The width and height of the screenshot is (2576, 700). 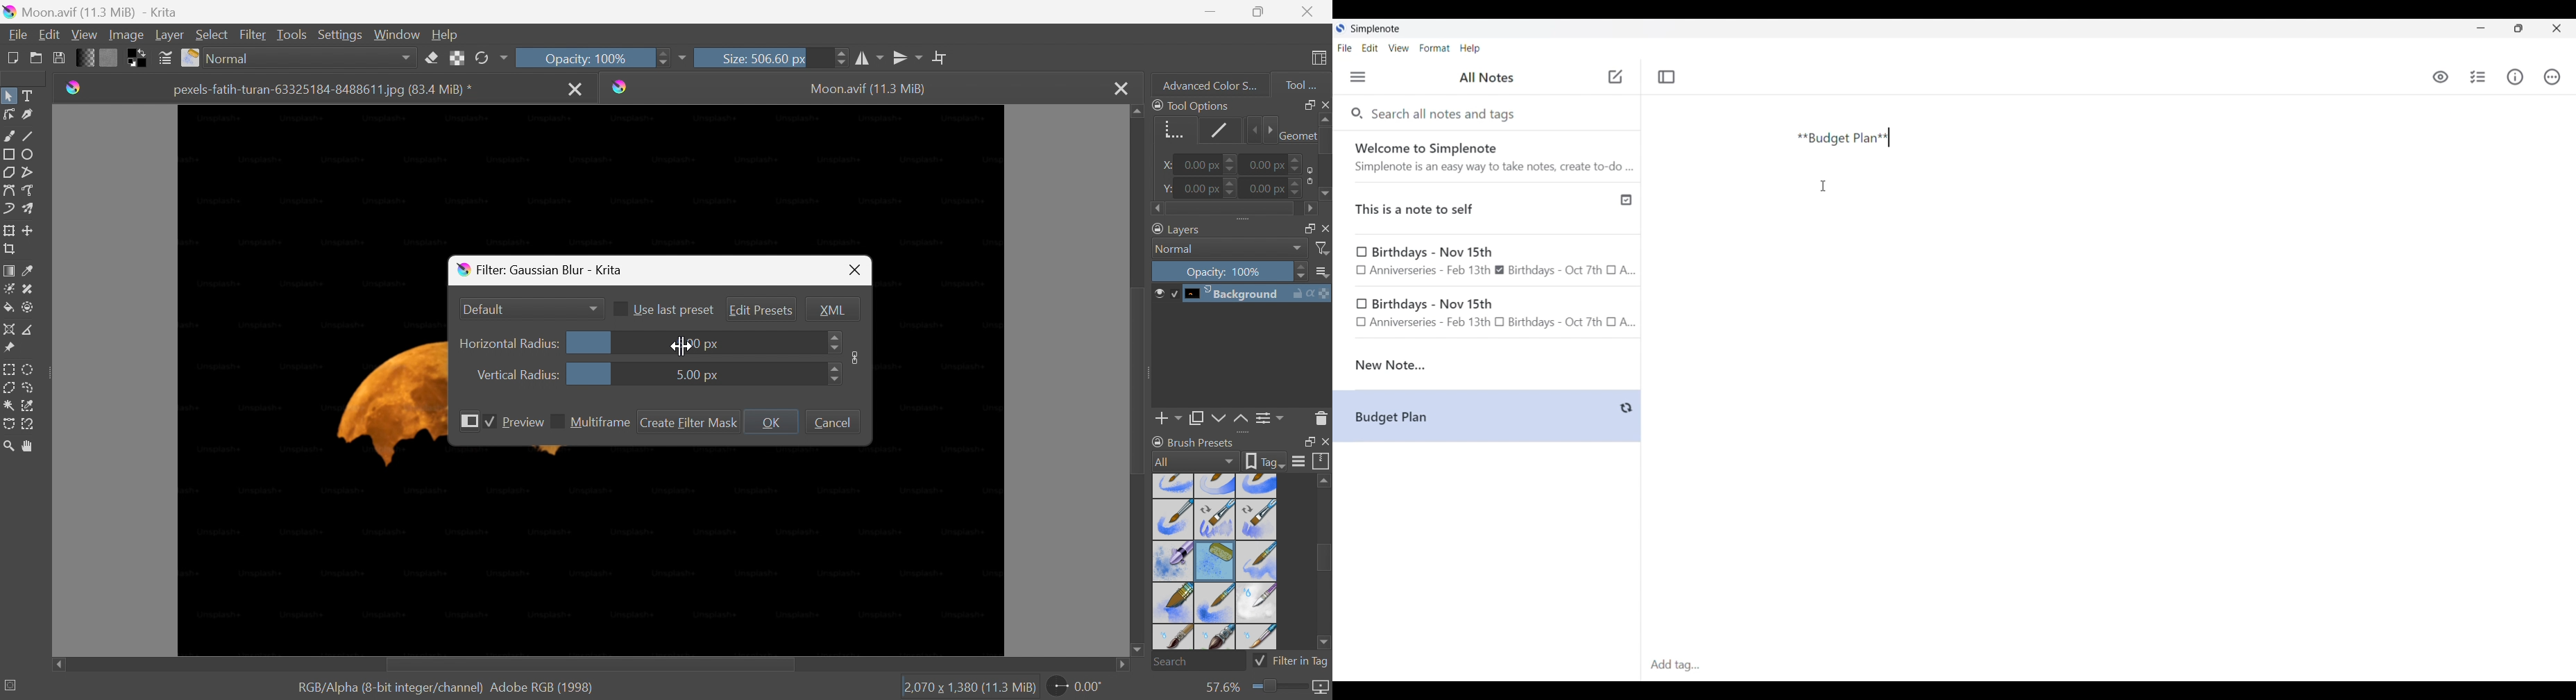 I want to click on Title of left side panel, so click(x=1487, y=78).